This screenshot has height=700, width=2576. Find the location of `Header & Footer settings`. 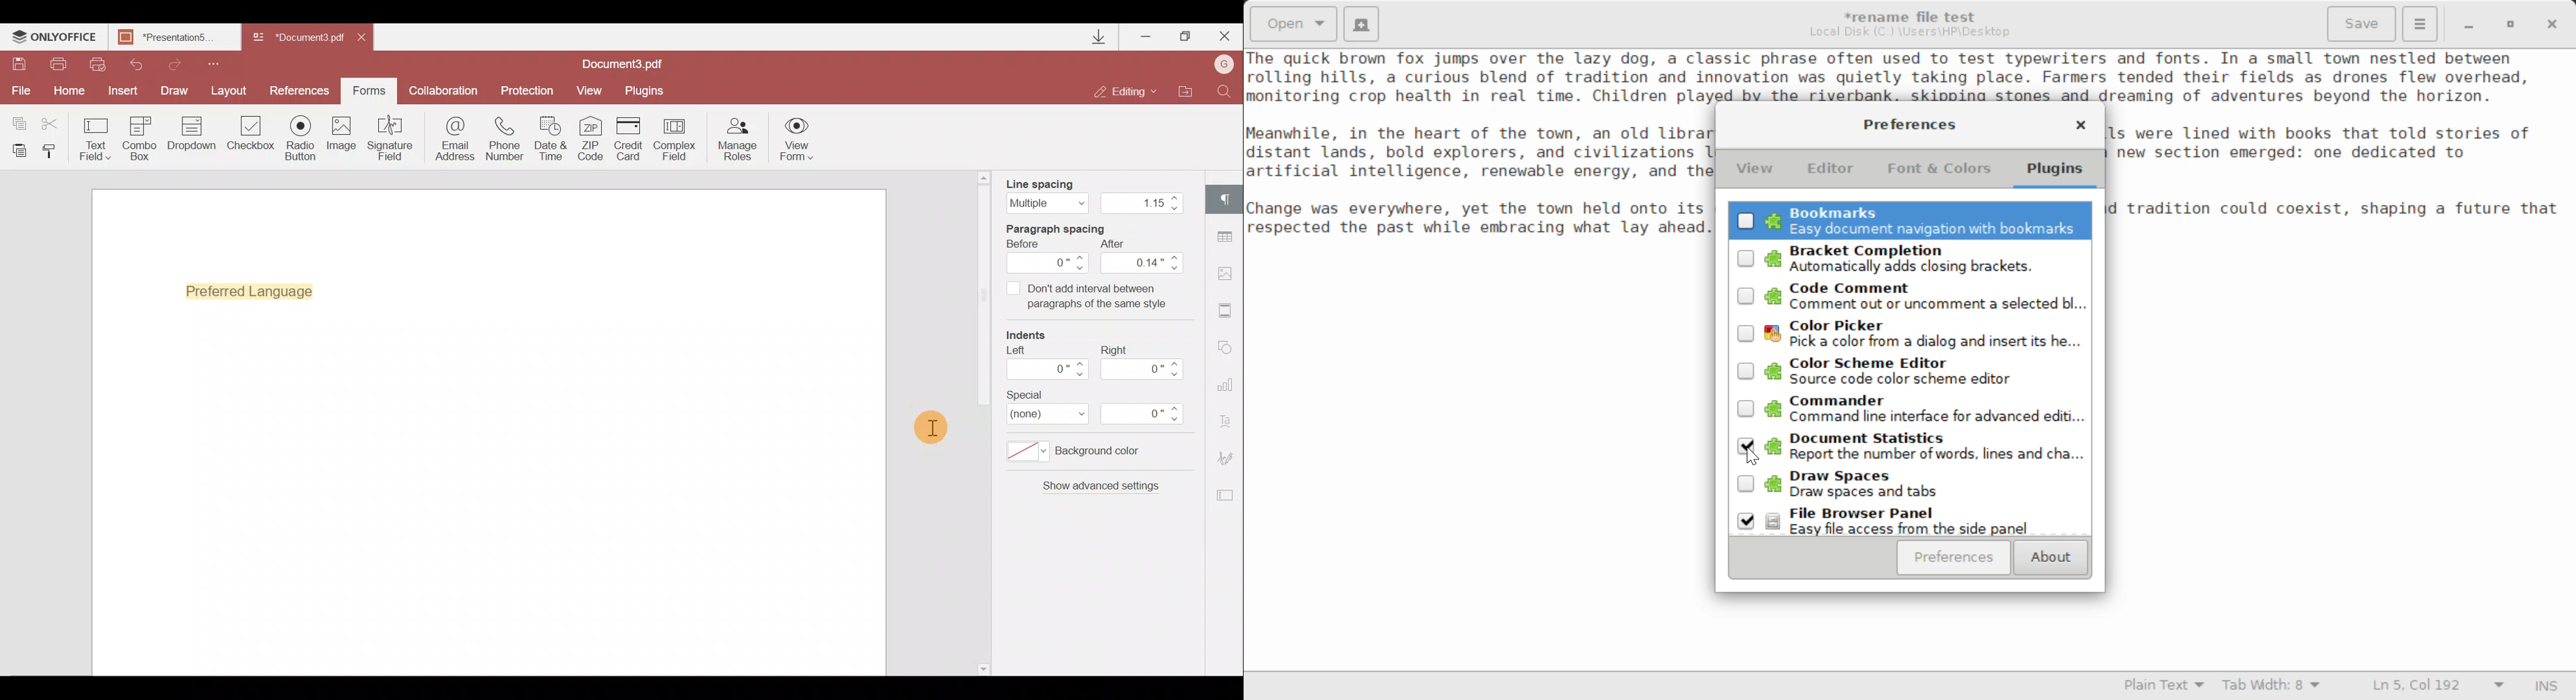

Header & Footer settings is located at coordinates (1228, 313).